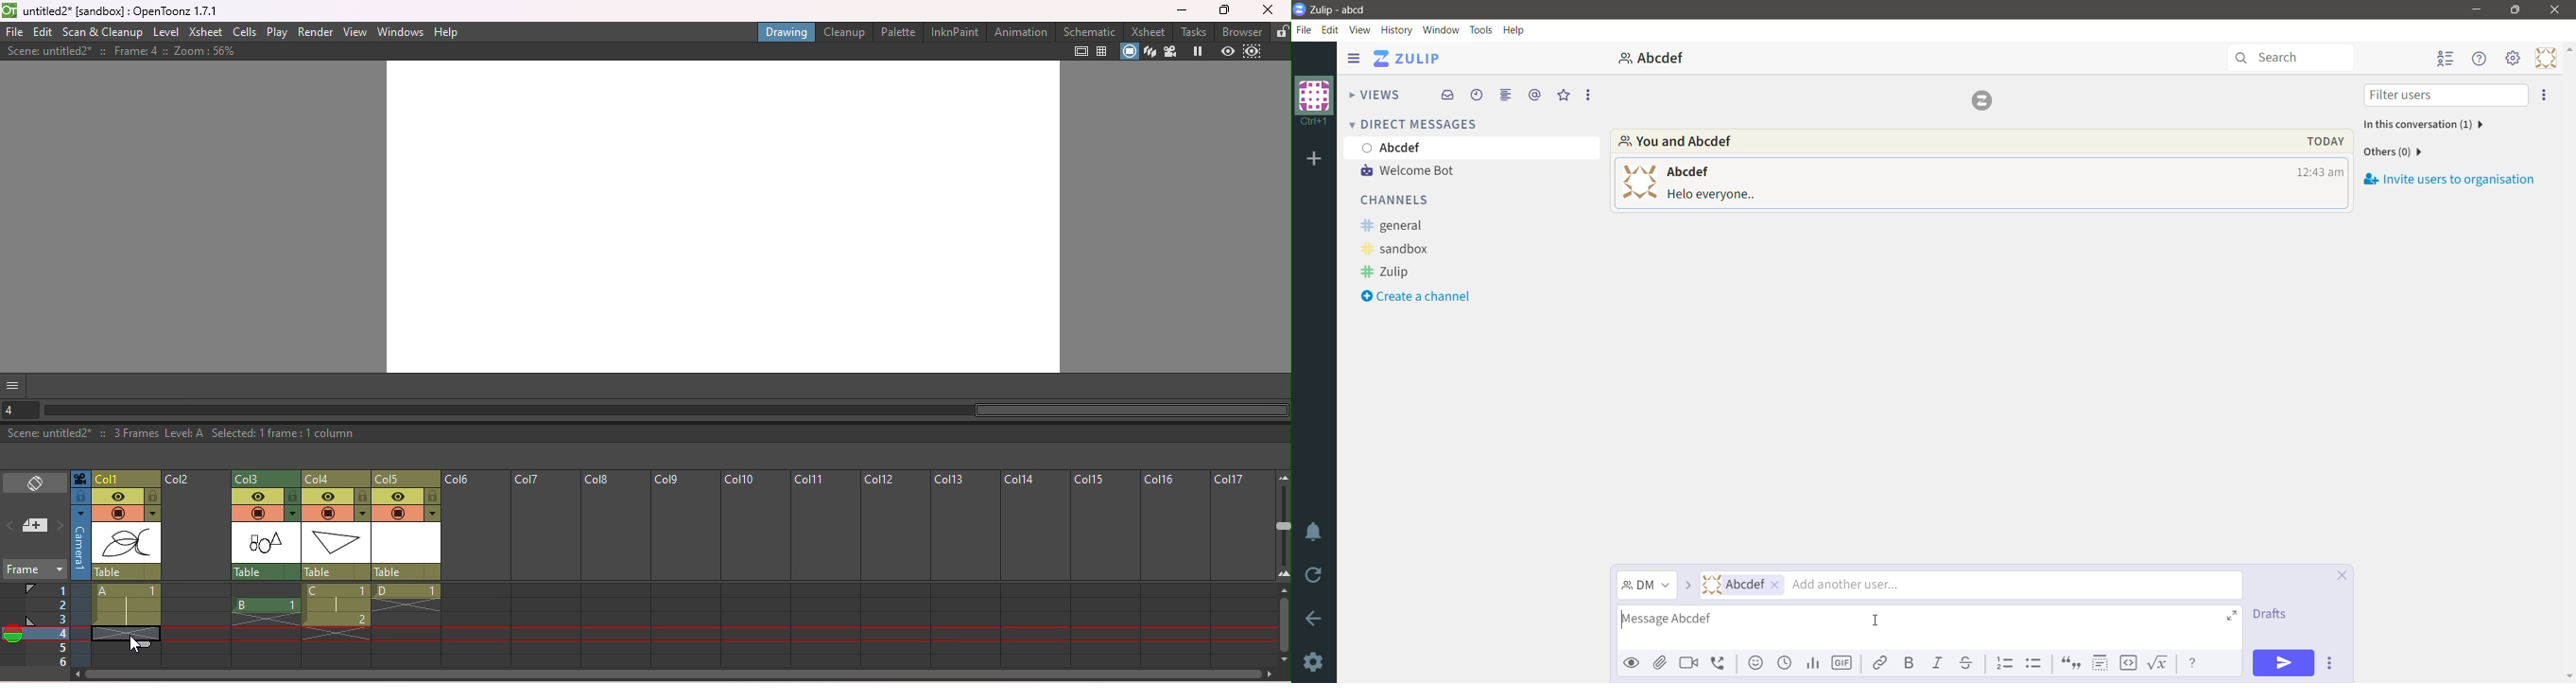 The width and height of the screenshot is (2576, 700). What do you see at coordinates (2478, 9) in the screenshot?
I see `Minimize` at bounding box center [2478, 9].